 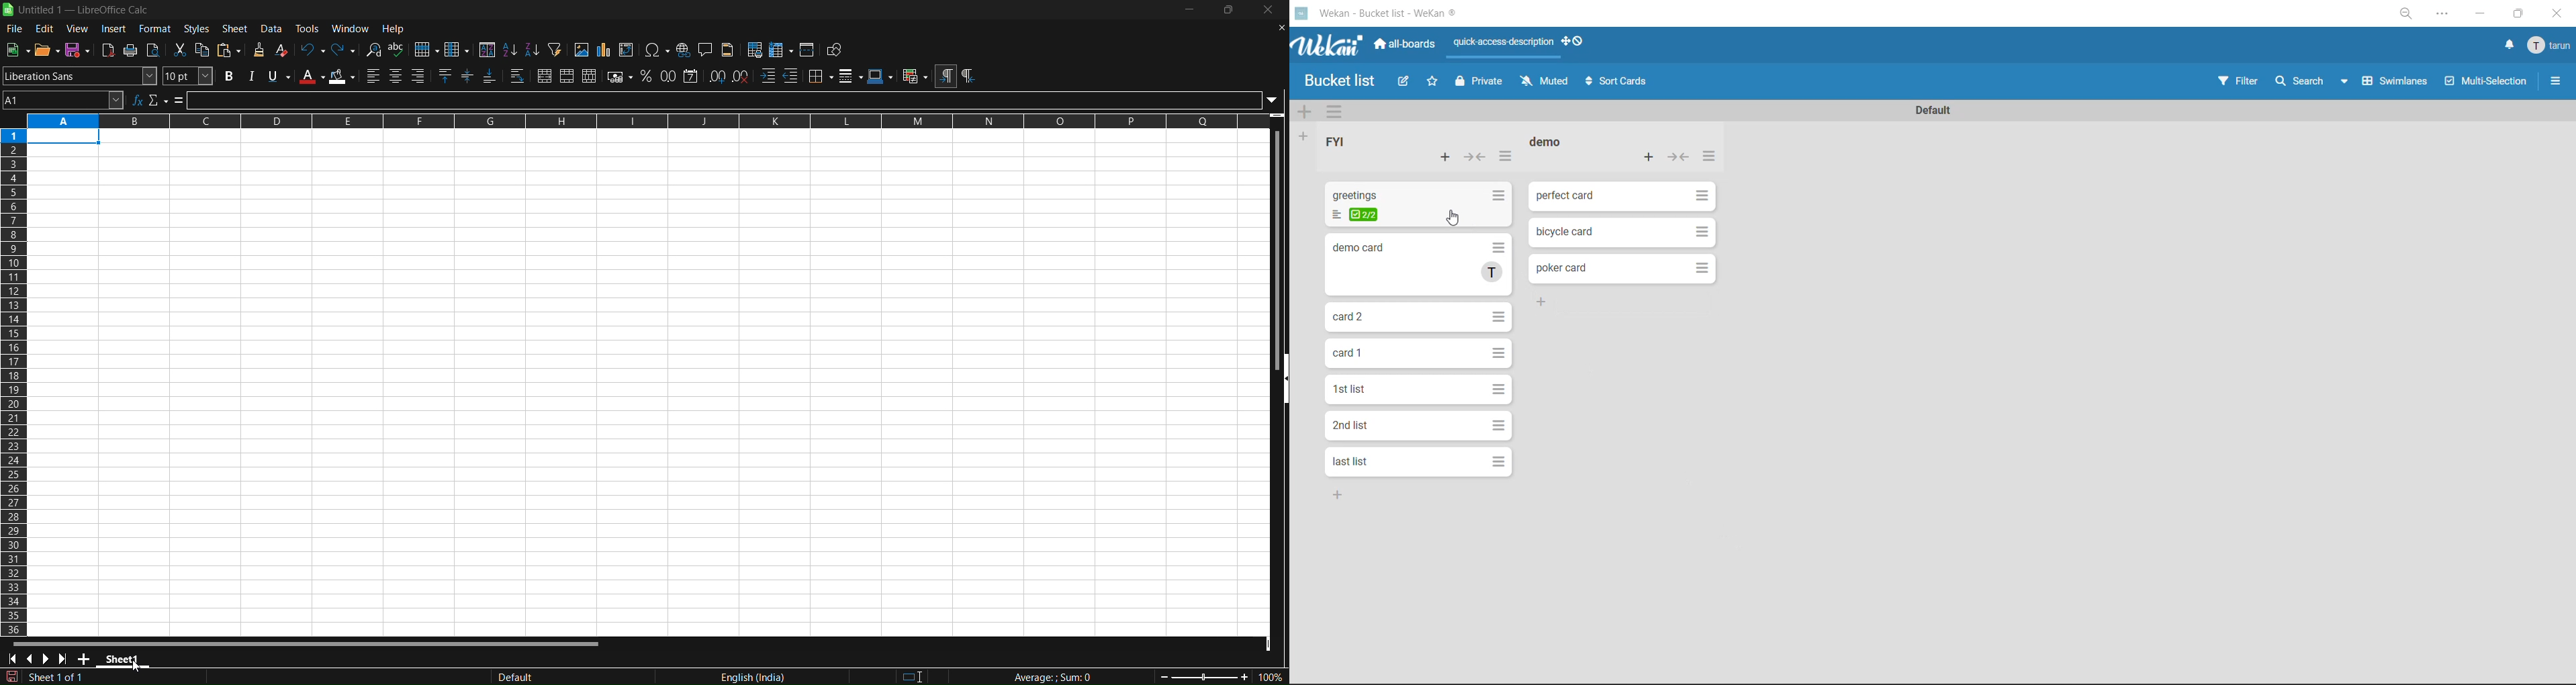 I want to click on list title, so click(x=1547, y=143).